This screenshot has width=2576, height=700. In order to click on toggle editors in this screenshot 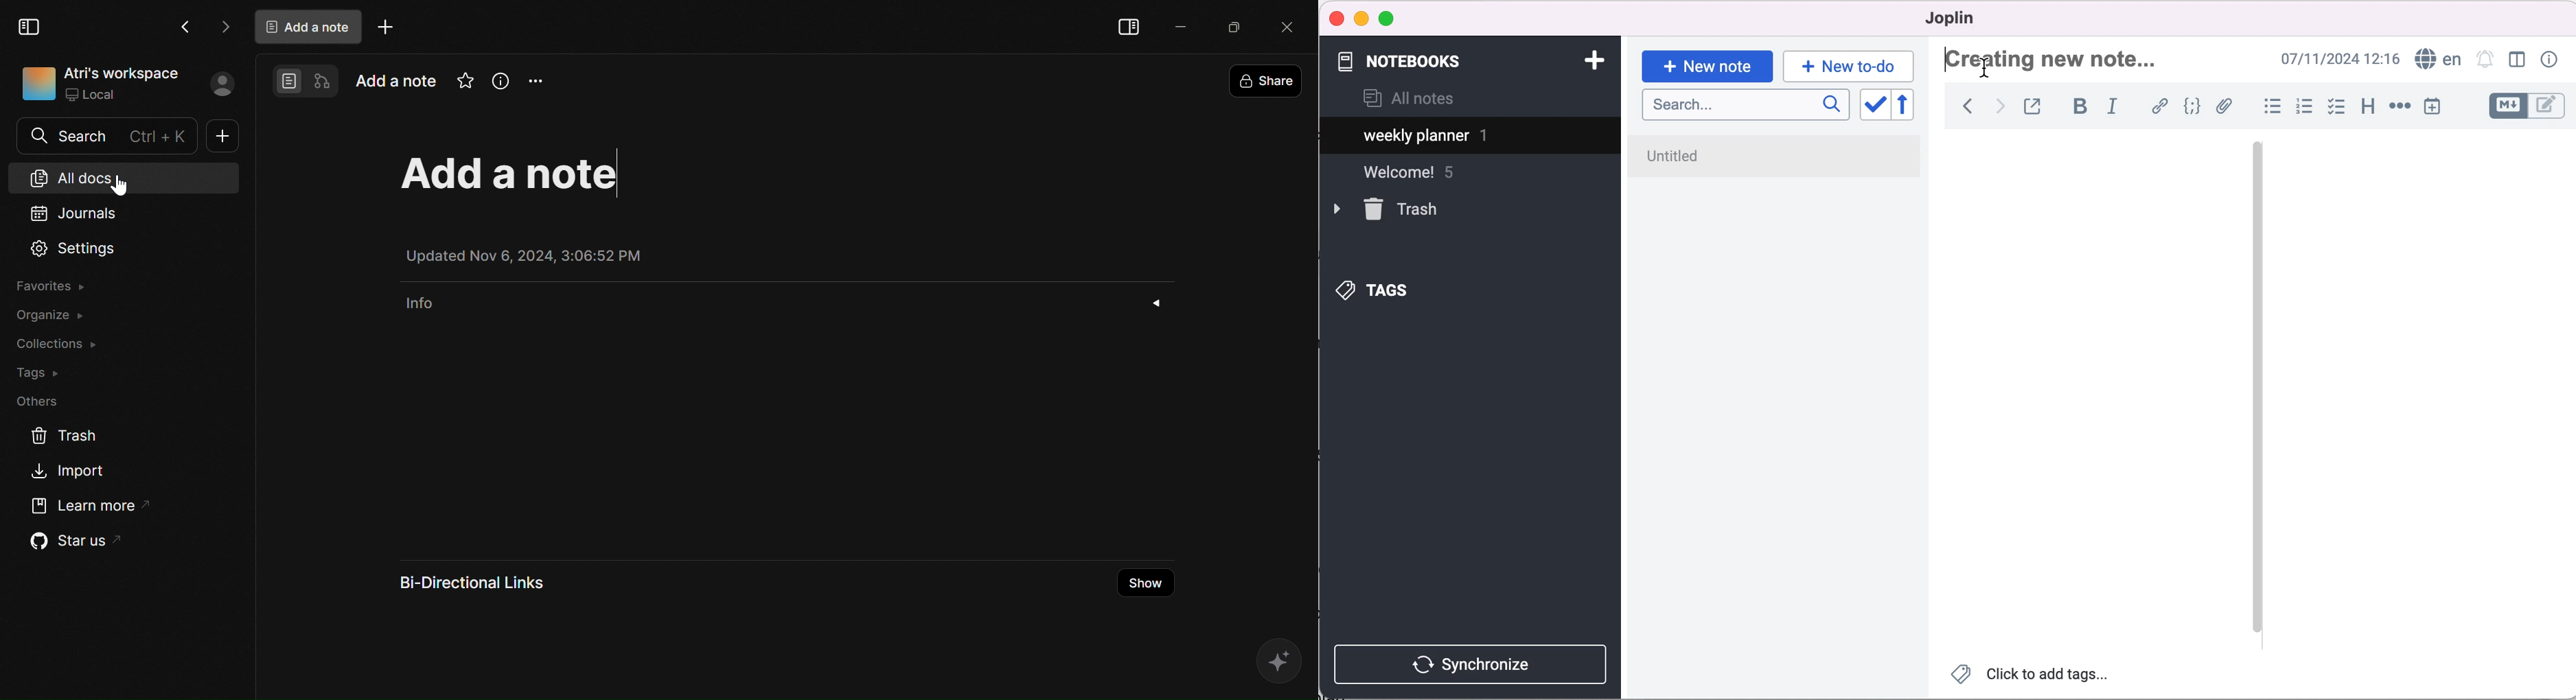, I will do `click(2527, 108)`.